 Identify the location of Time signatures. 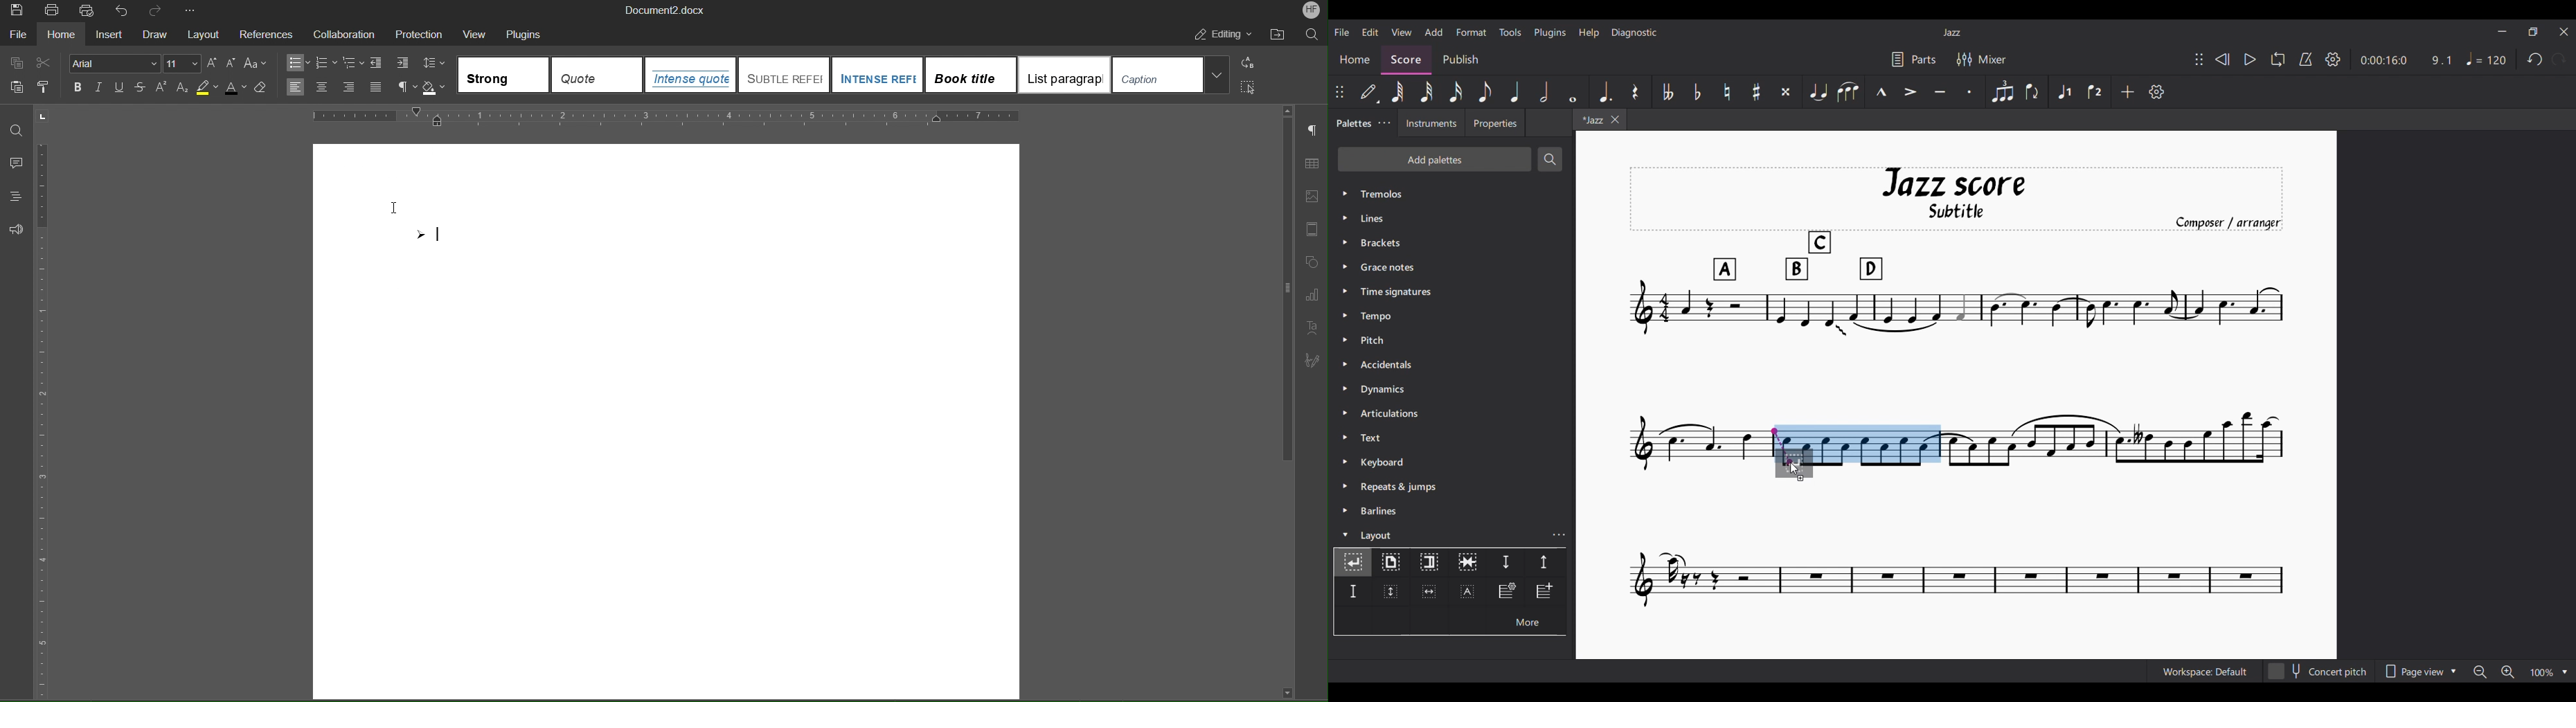
(1452, 292).